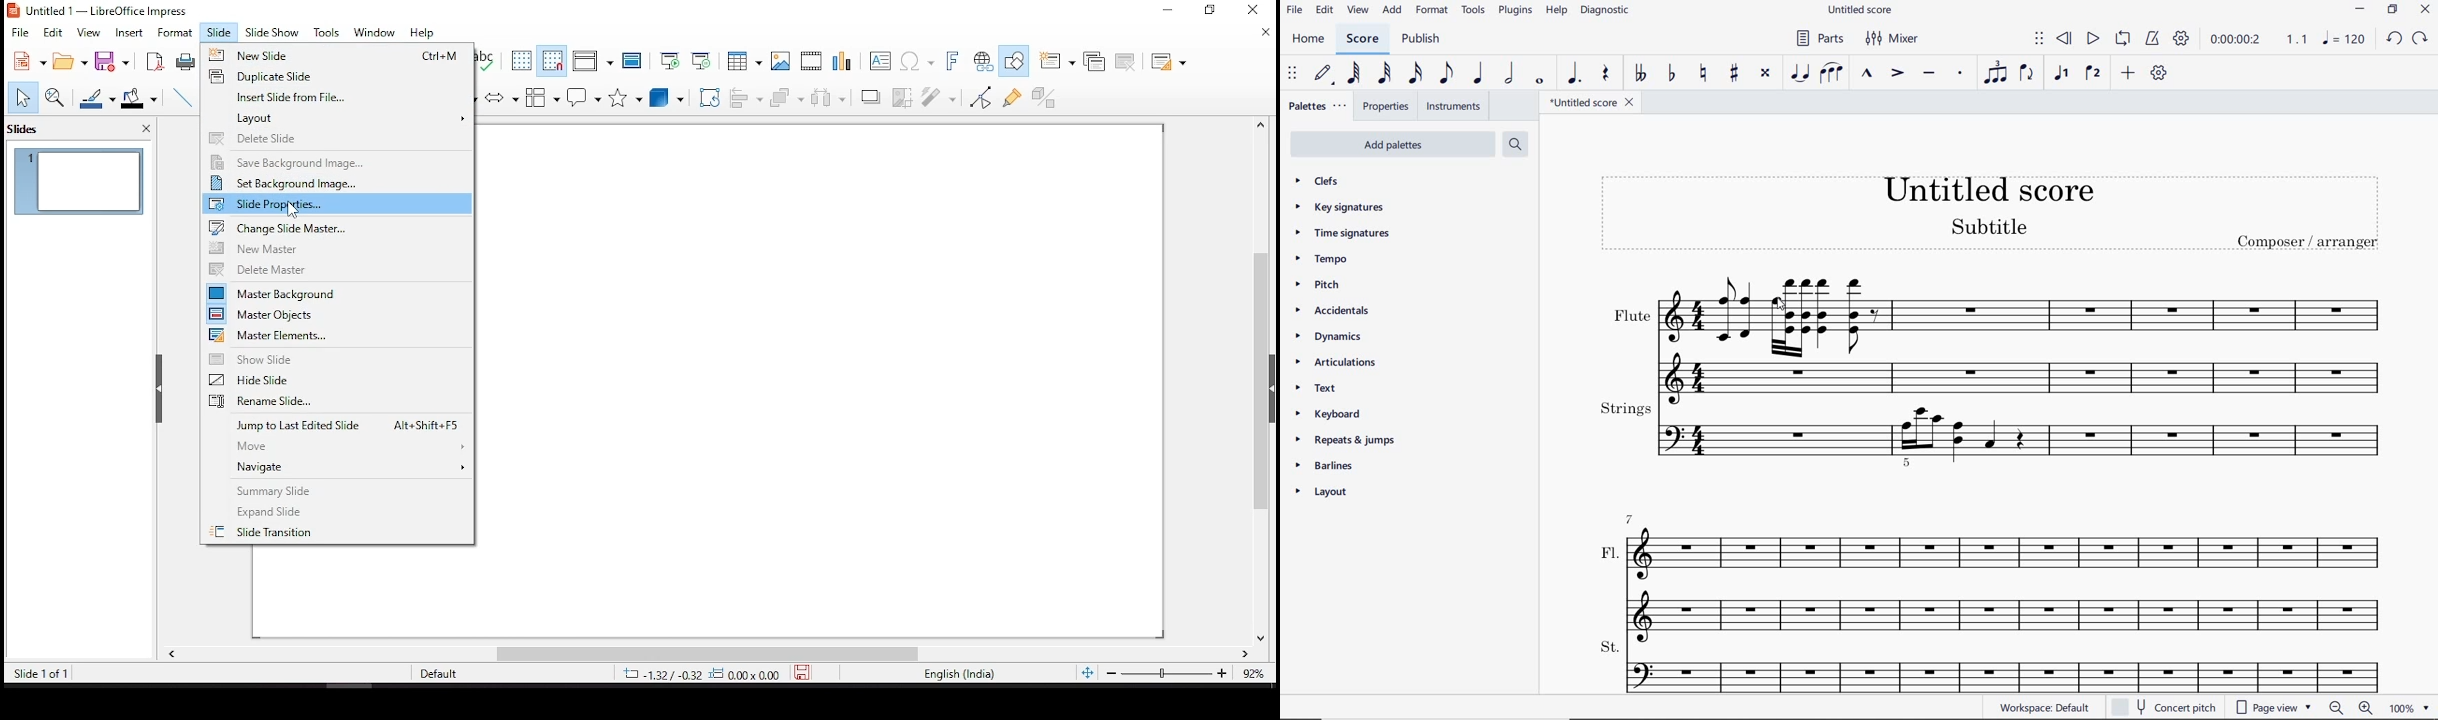 Image resolution: width=2464 pixels, height=728 pixels. Describe the element at coordinates (842, 59) in the screenshot. I see `charts` at that location.